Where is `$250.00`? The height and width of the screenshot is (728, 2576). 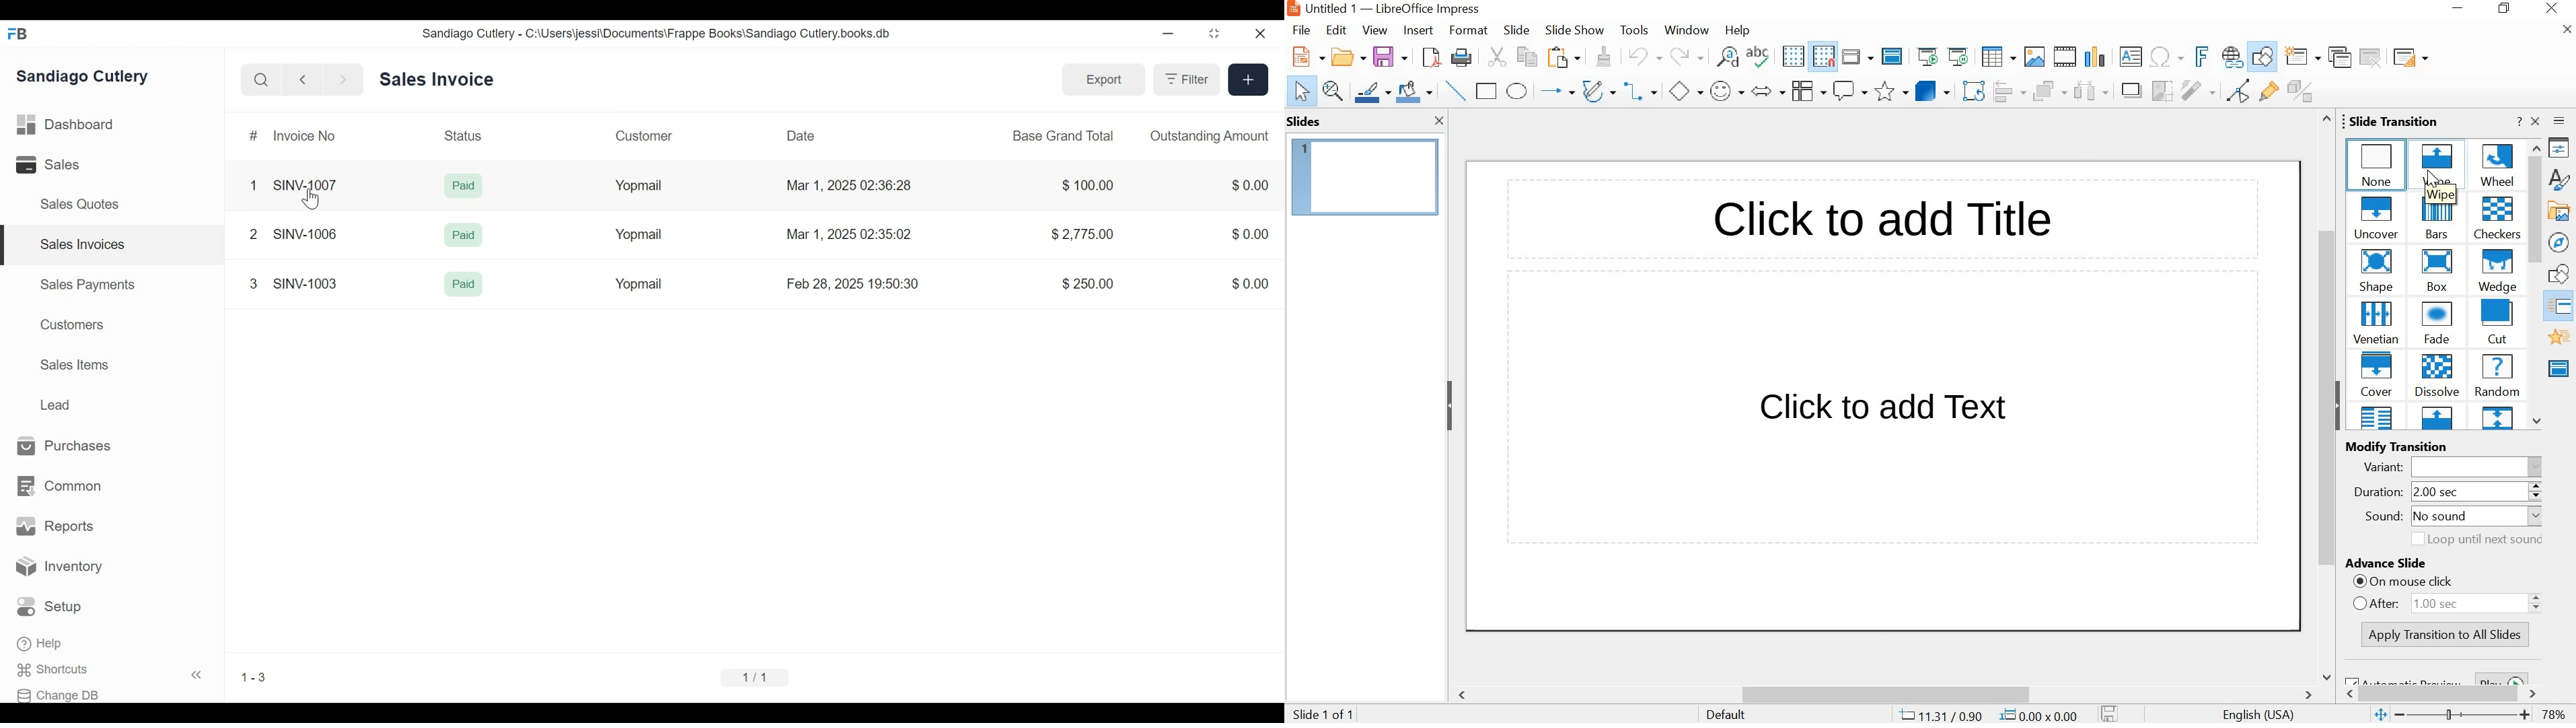
$250.00 is located at coordinates (1088, 283).